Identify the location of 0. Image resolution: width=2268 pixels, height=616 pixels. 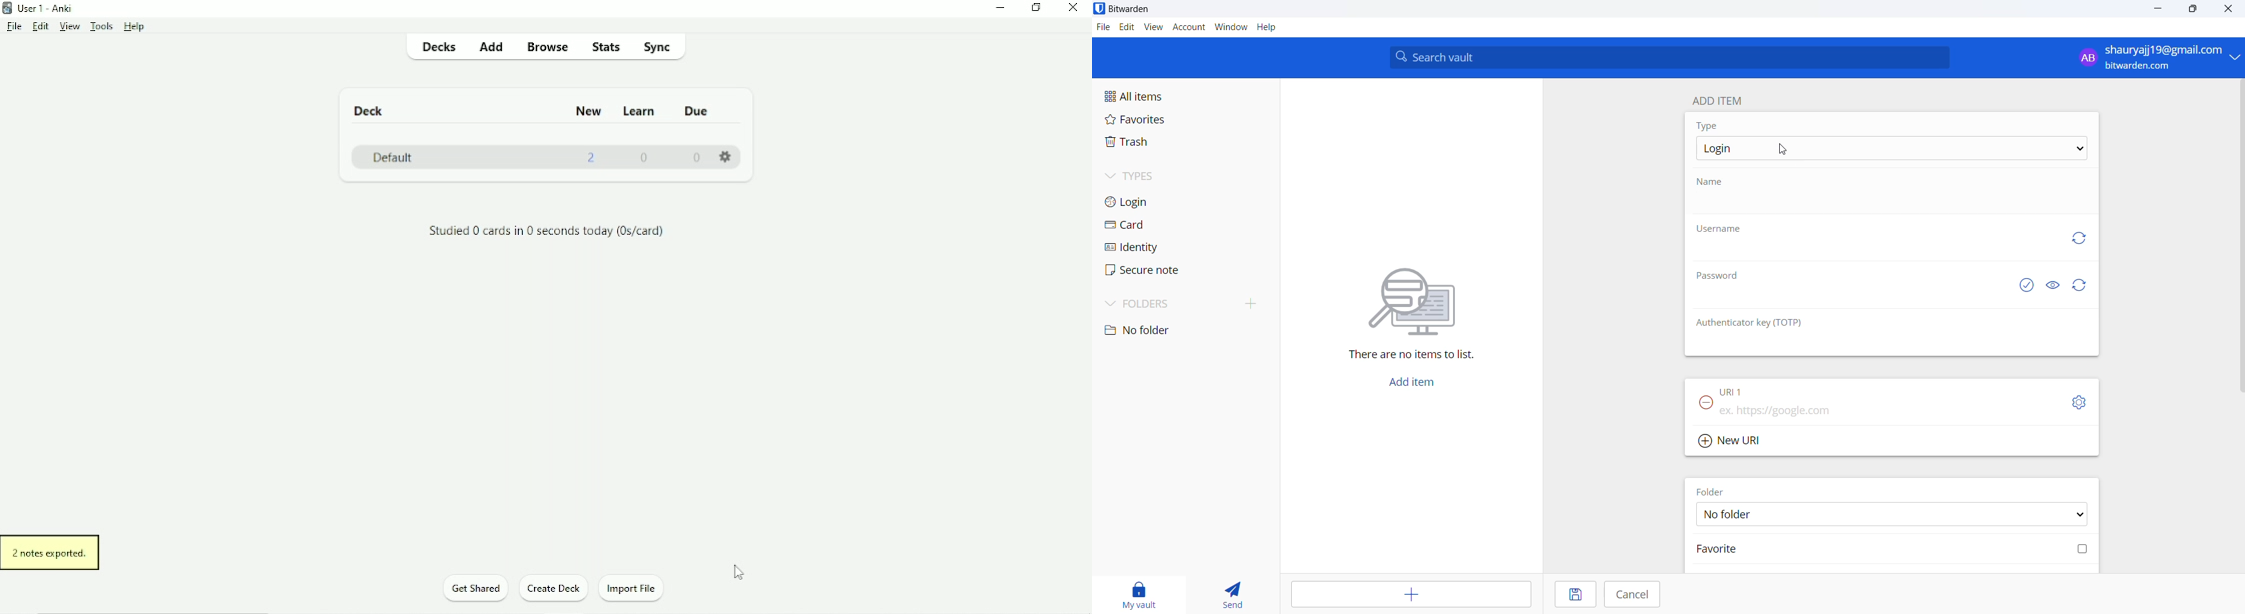
(696, 158).